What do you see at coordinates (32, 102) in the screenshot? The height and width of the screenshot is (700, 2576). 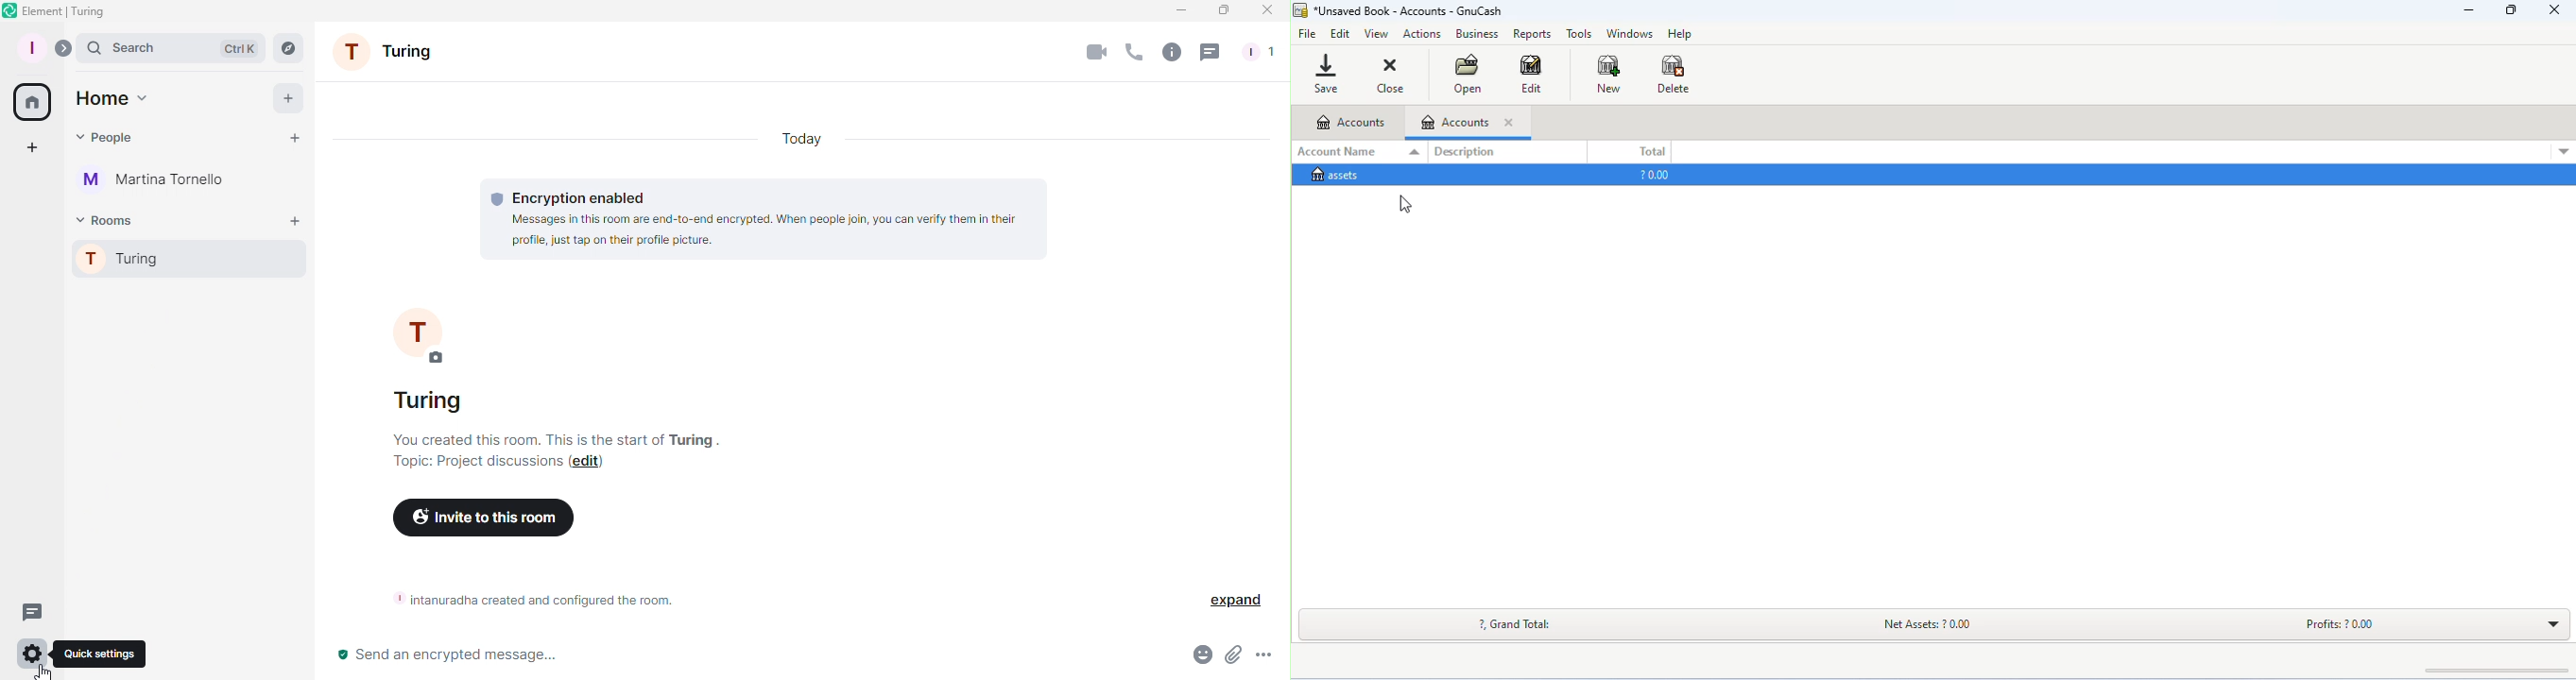 I see `Home` at bounding box center [32, 102].